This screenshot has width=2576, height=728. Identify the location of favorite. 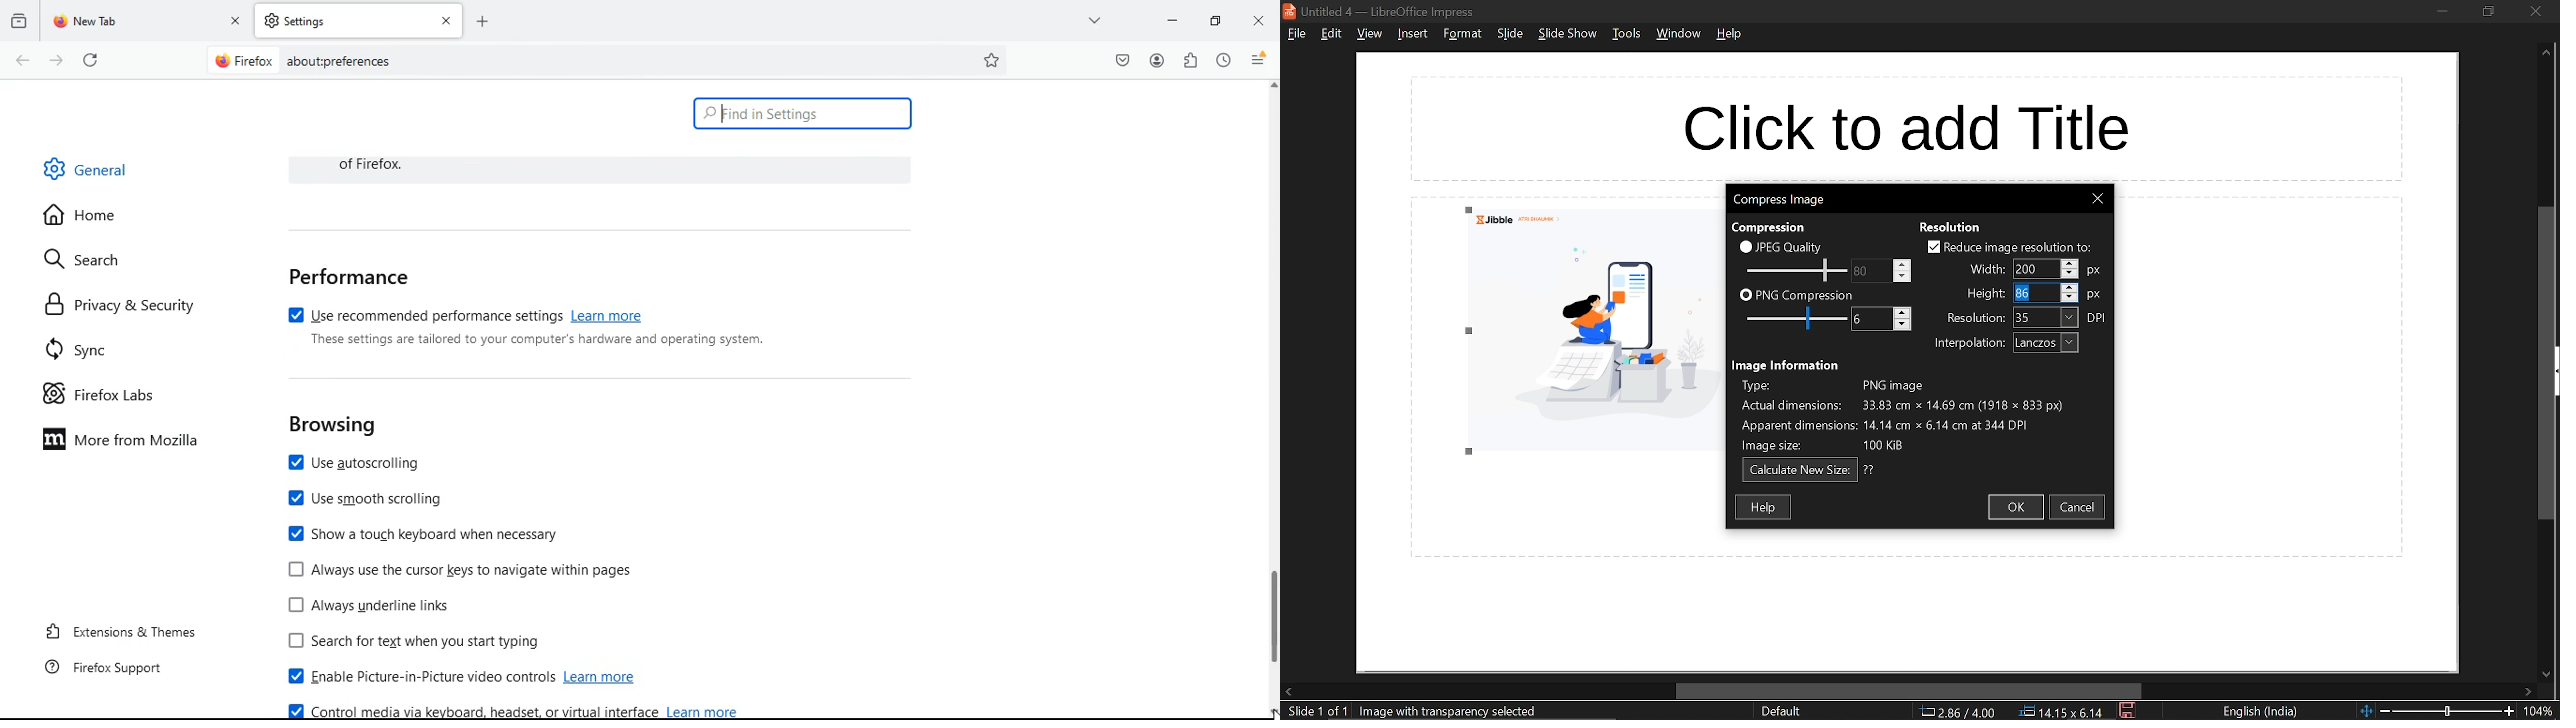
(993, 61).